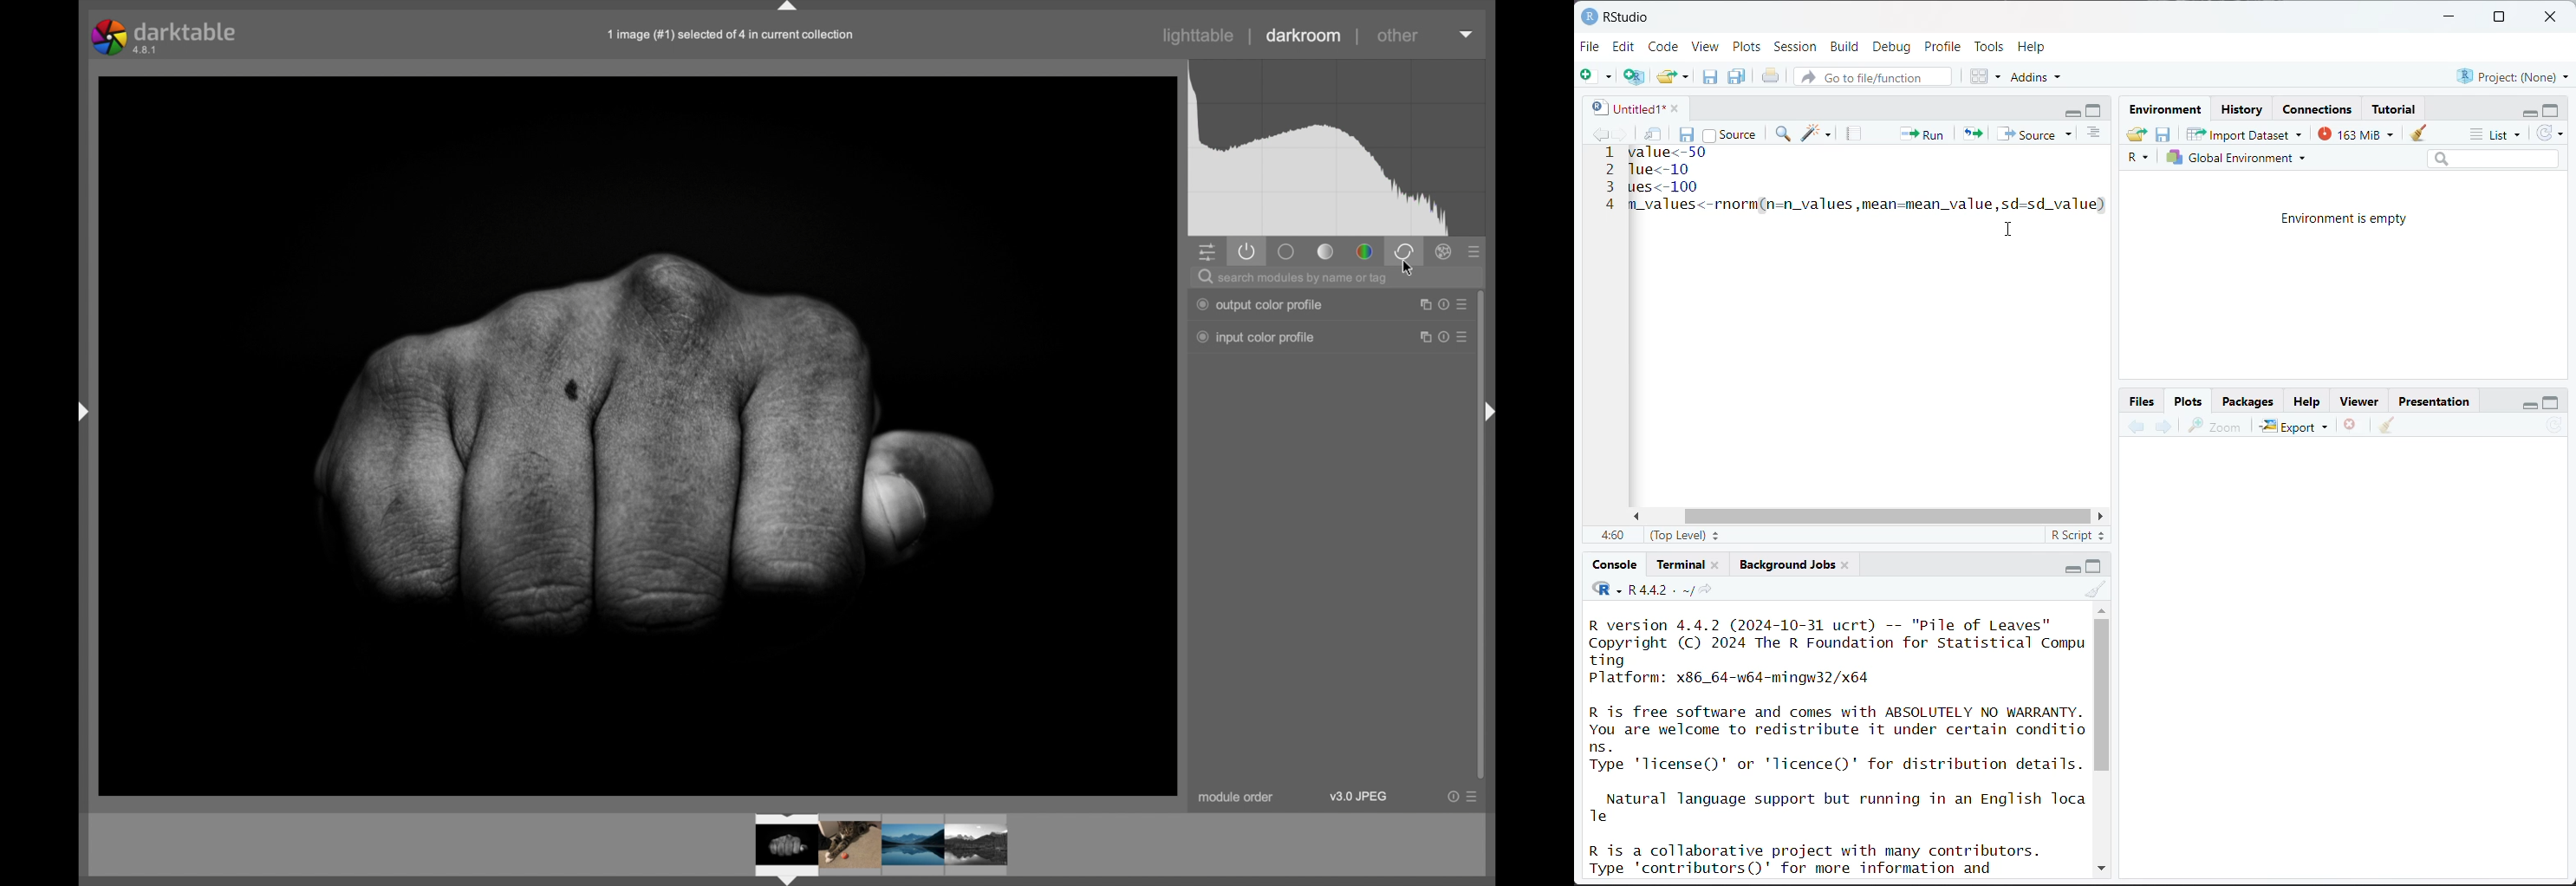  I want to click on help, so click(1443, 305).